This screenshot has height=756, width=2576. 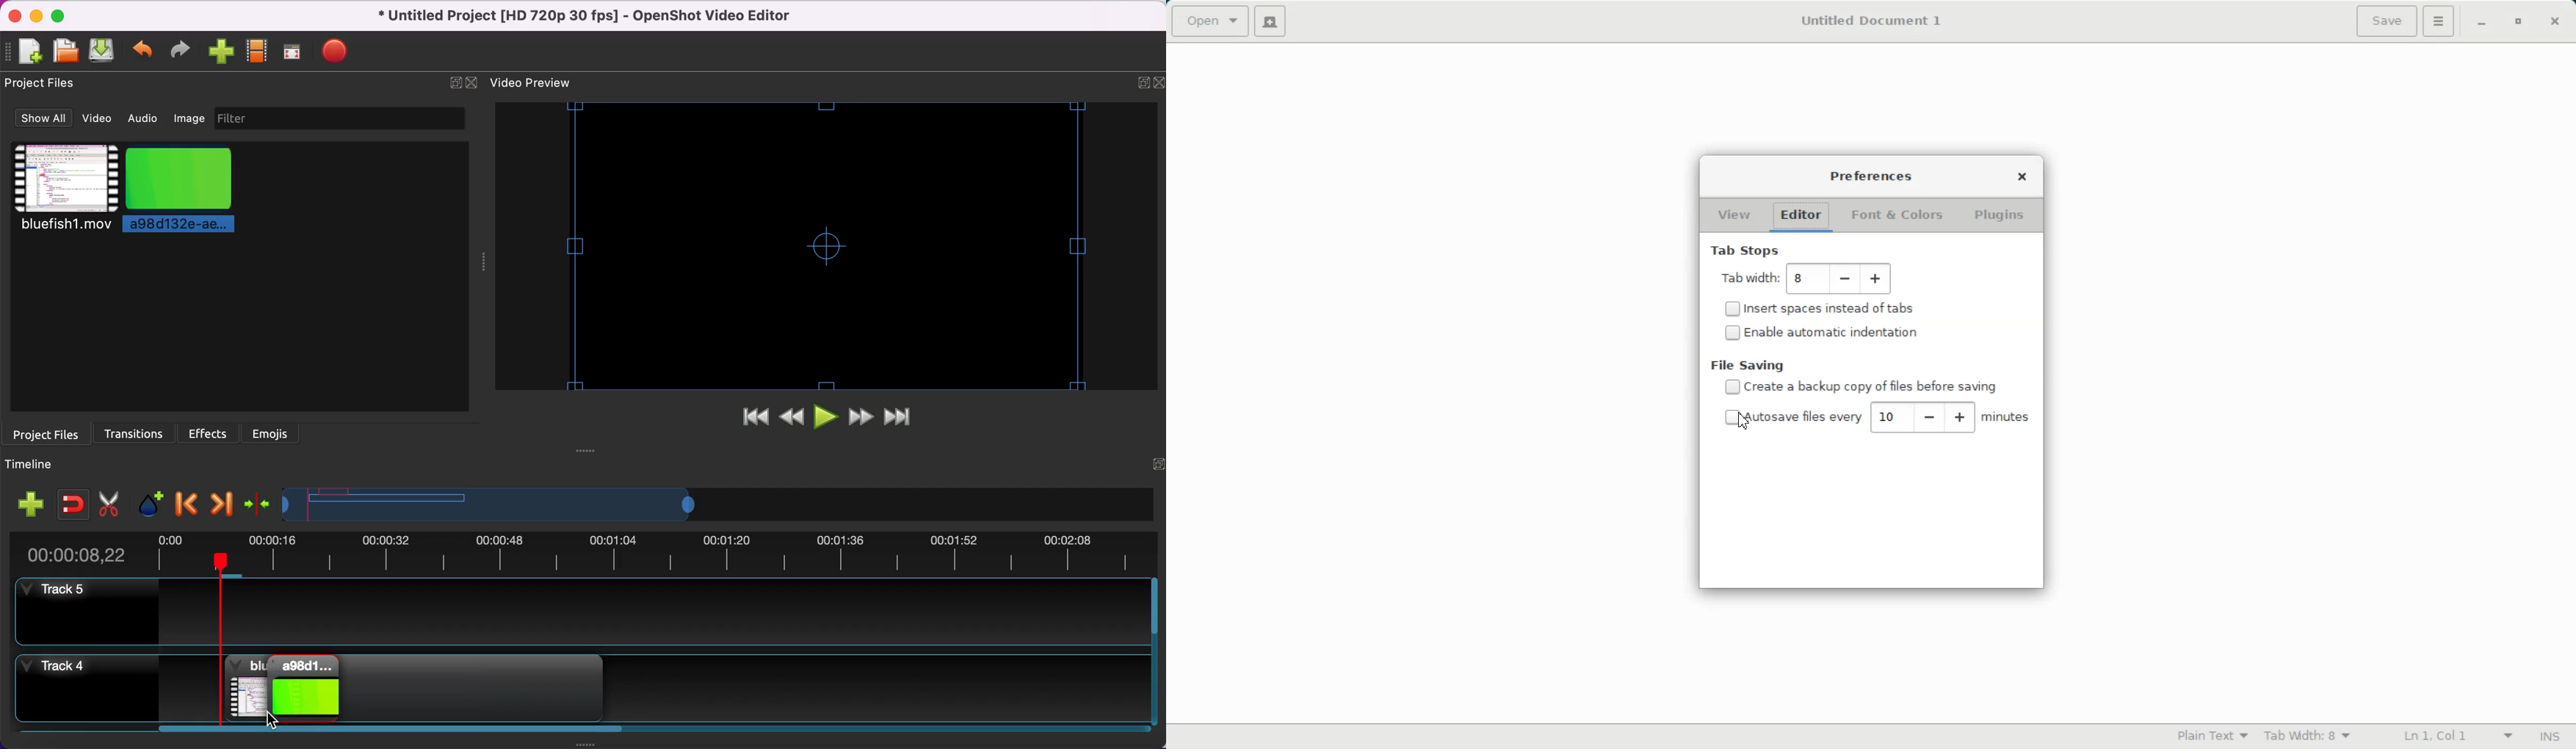 What do you see at coordinates (64, 50) in the screenshot?
I see `open file` at bounding box center [64, 50].